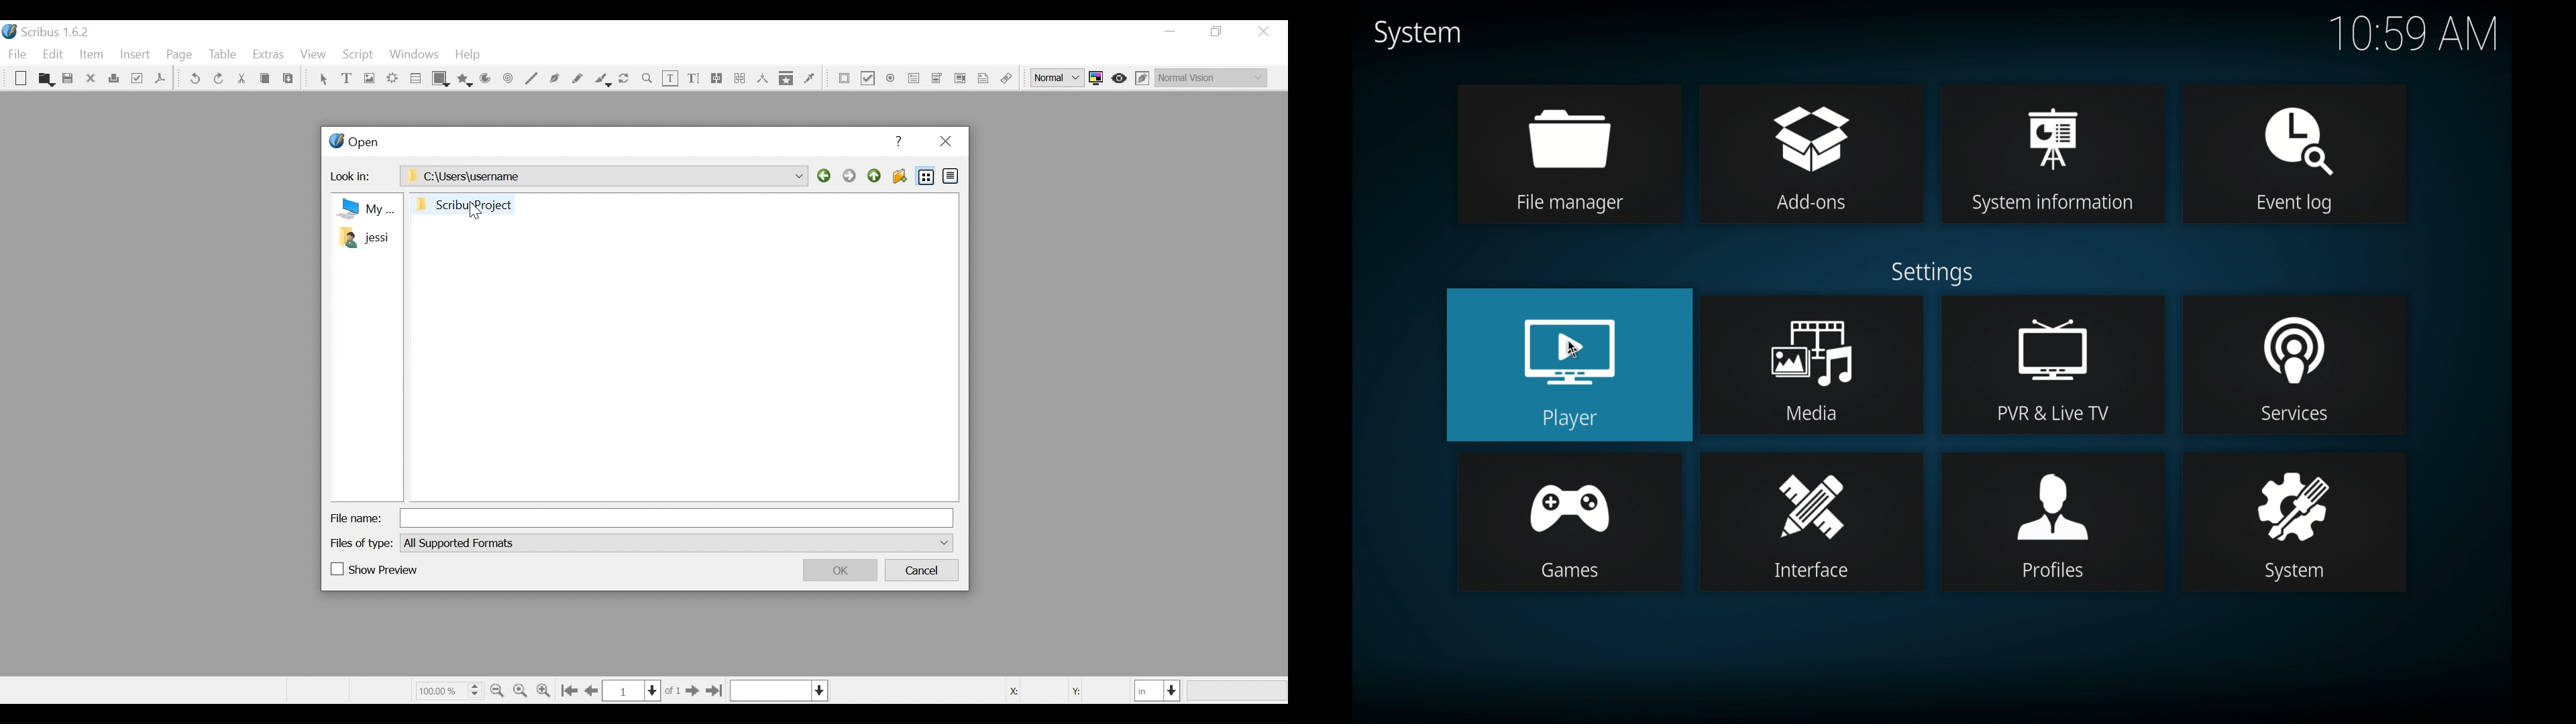  Describe the element at coordinates (441, 79) in the screenshot. I see `Shape` at that location.